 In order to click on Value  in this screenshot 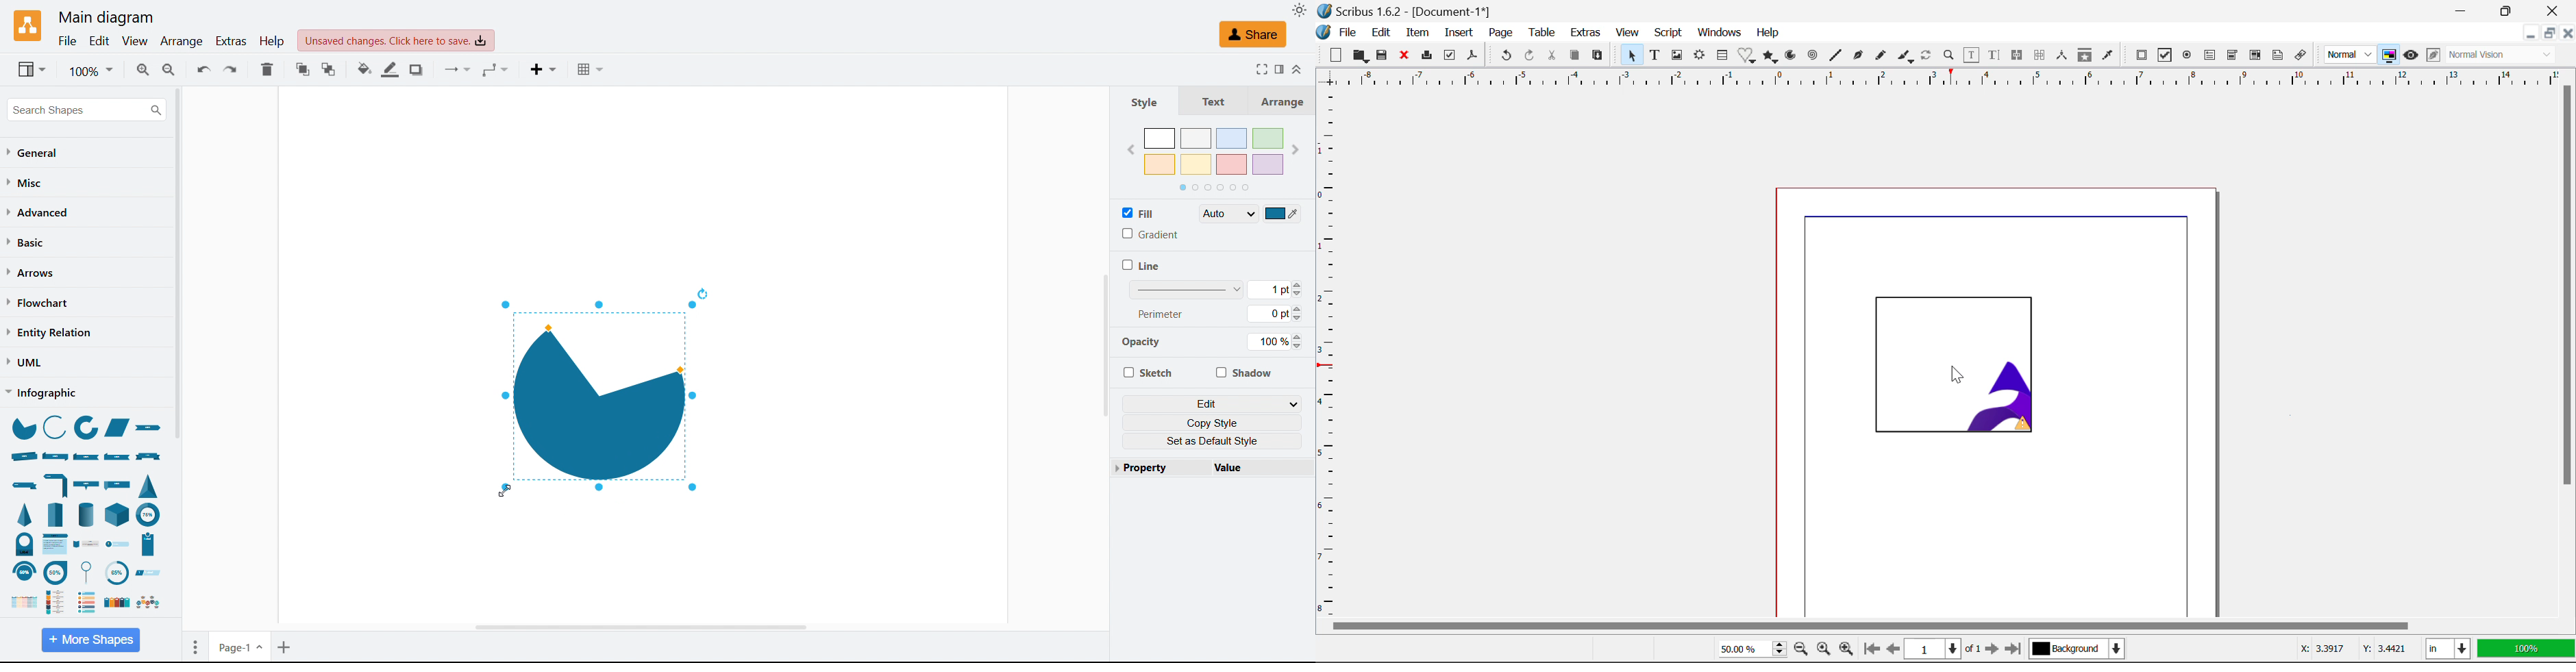, I will do `click(1256, 467)`.